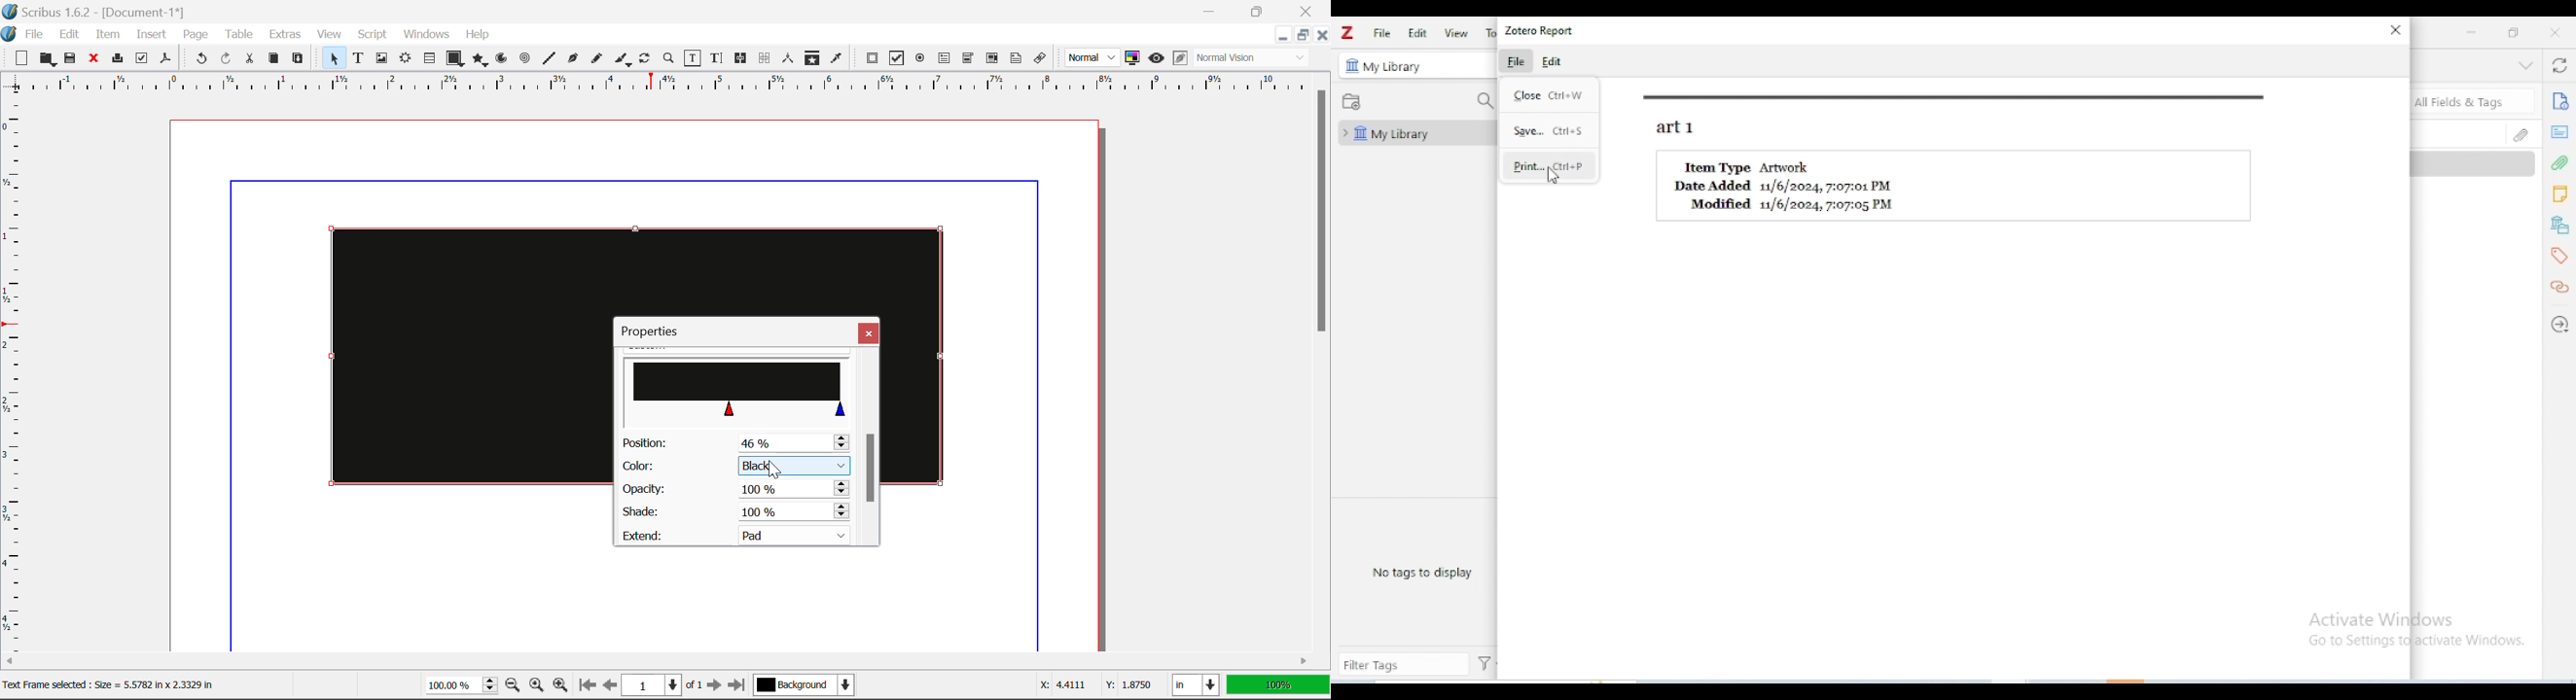  I want to click on icon, so click(1350, 65).